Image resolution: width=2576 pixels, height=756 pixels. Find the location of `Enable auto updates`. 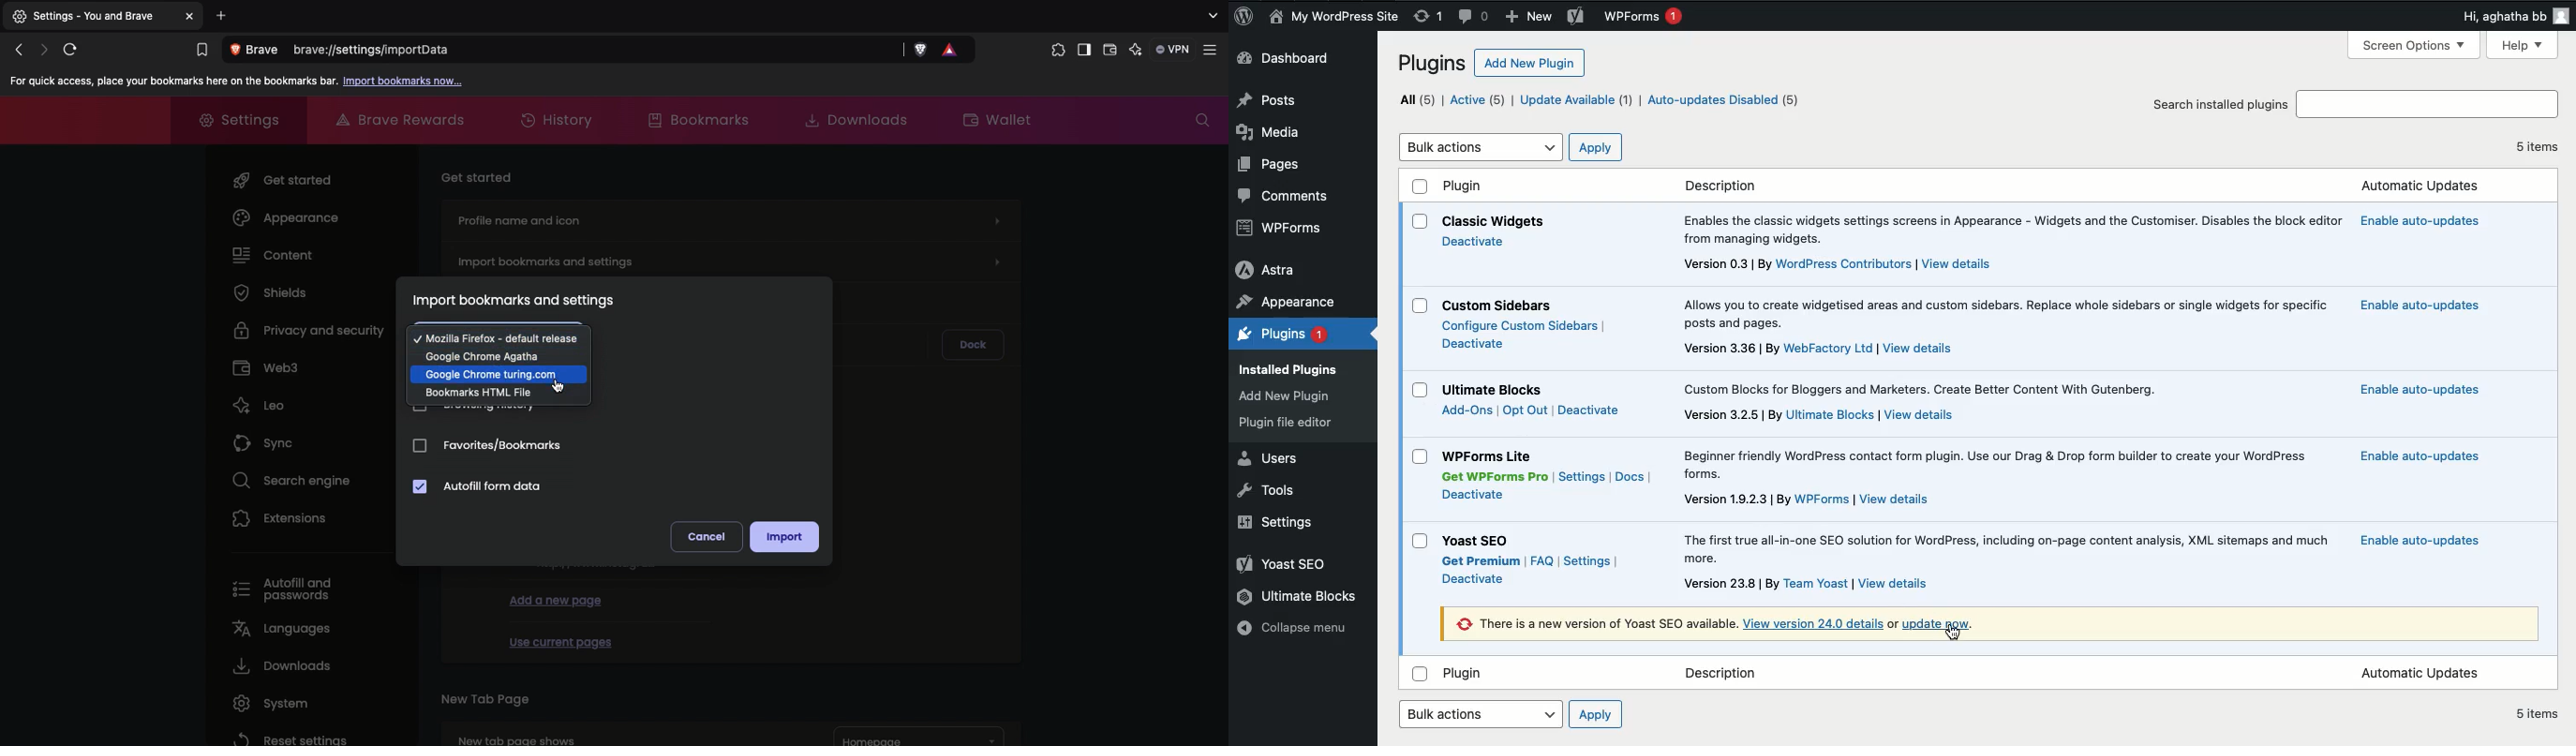

Enable auto updates is located at coordinates (2417, 220).